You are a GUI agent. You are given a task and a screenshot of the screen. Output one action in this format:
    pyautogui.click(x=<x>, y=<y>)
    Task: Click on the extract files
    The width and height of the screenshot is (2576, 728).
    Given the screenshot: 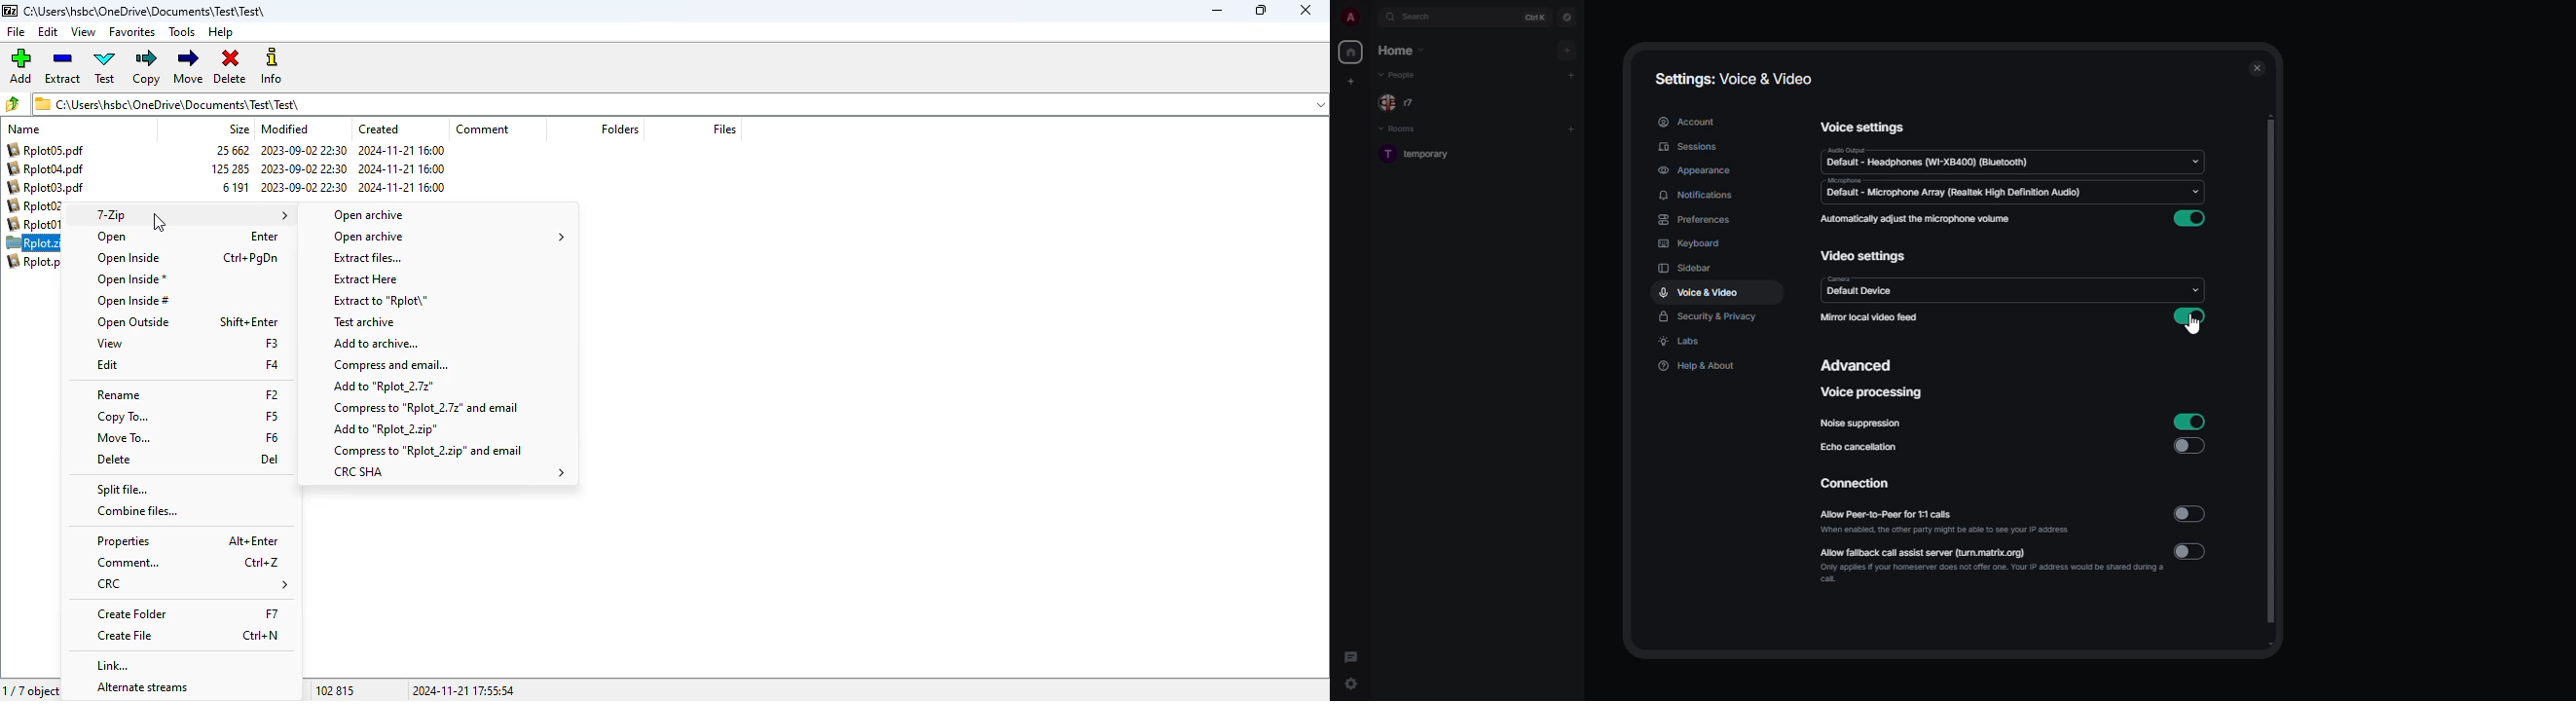 What is the action you would take?
    pyautogui.click(x=366, y=257)
    